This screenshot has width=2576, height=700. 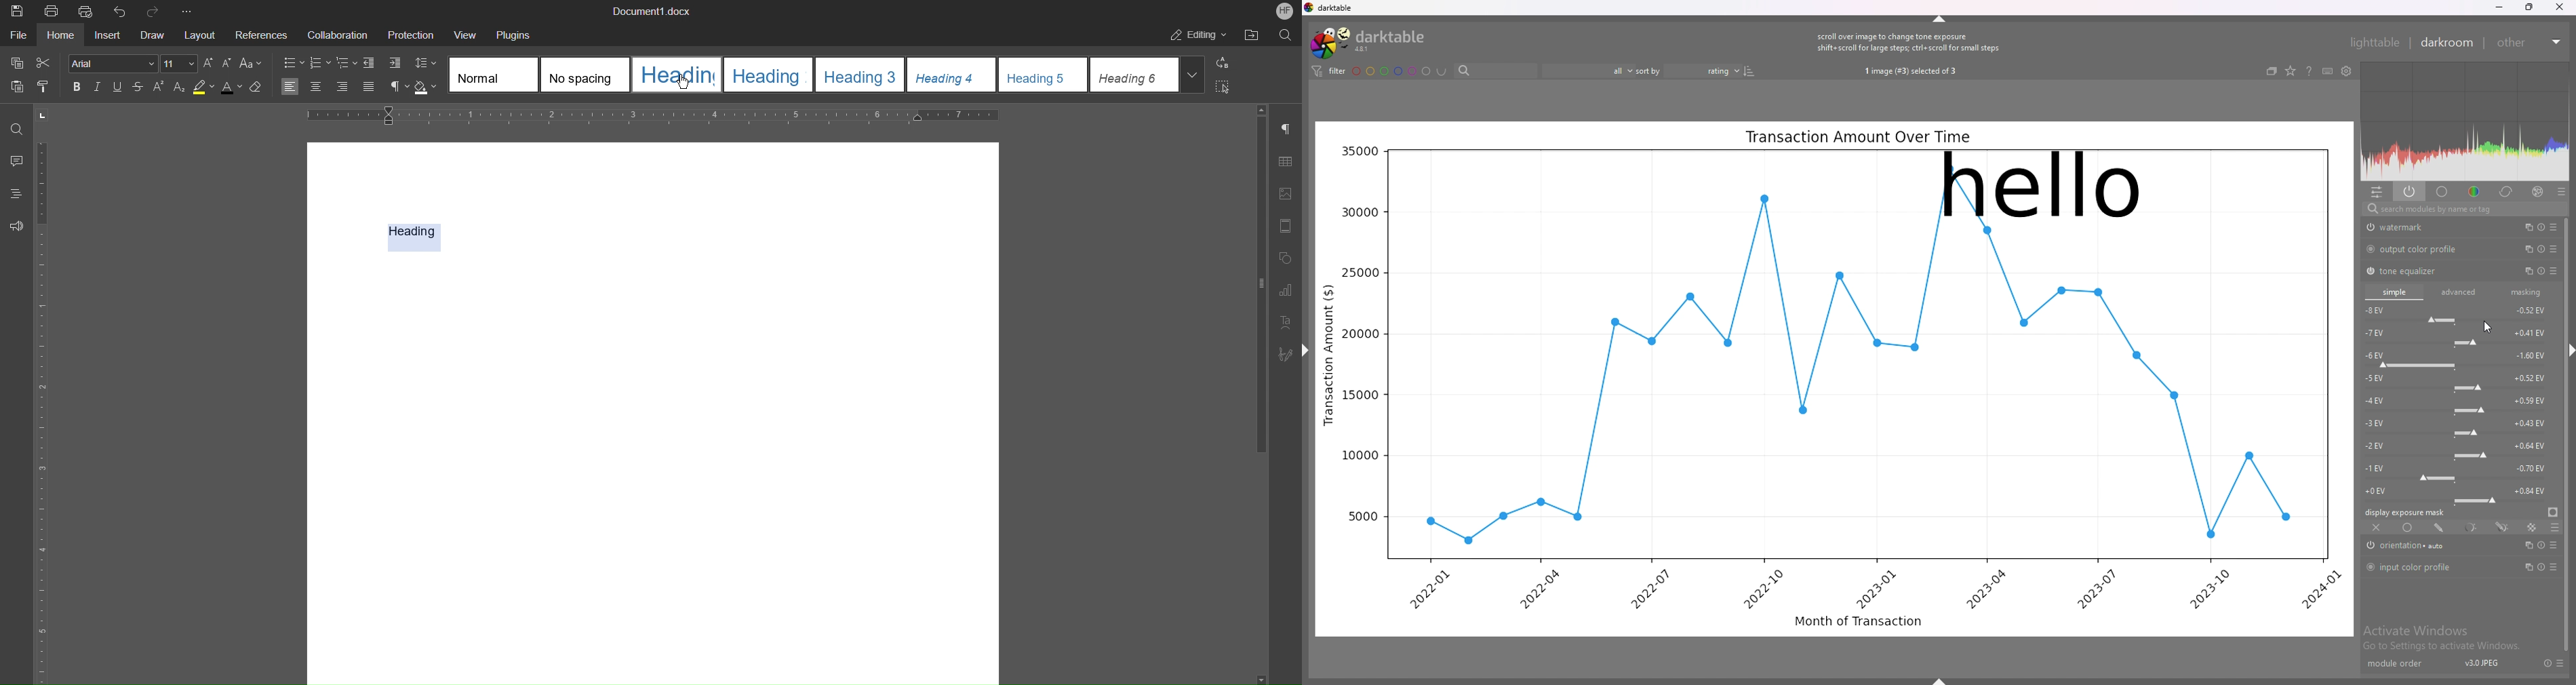 I want to click on hello, so click(x=2041, y=185).